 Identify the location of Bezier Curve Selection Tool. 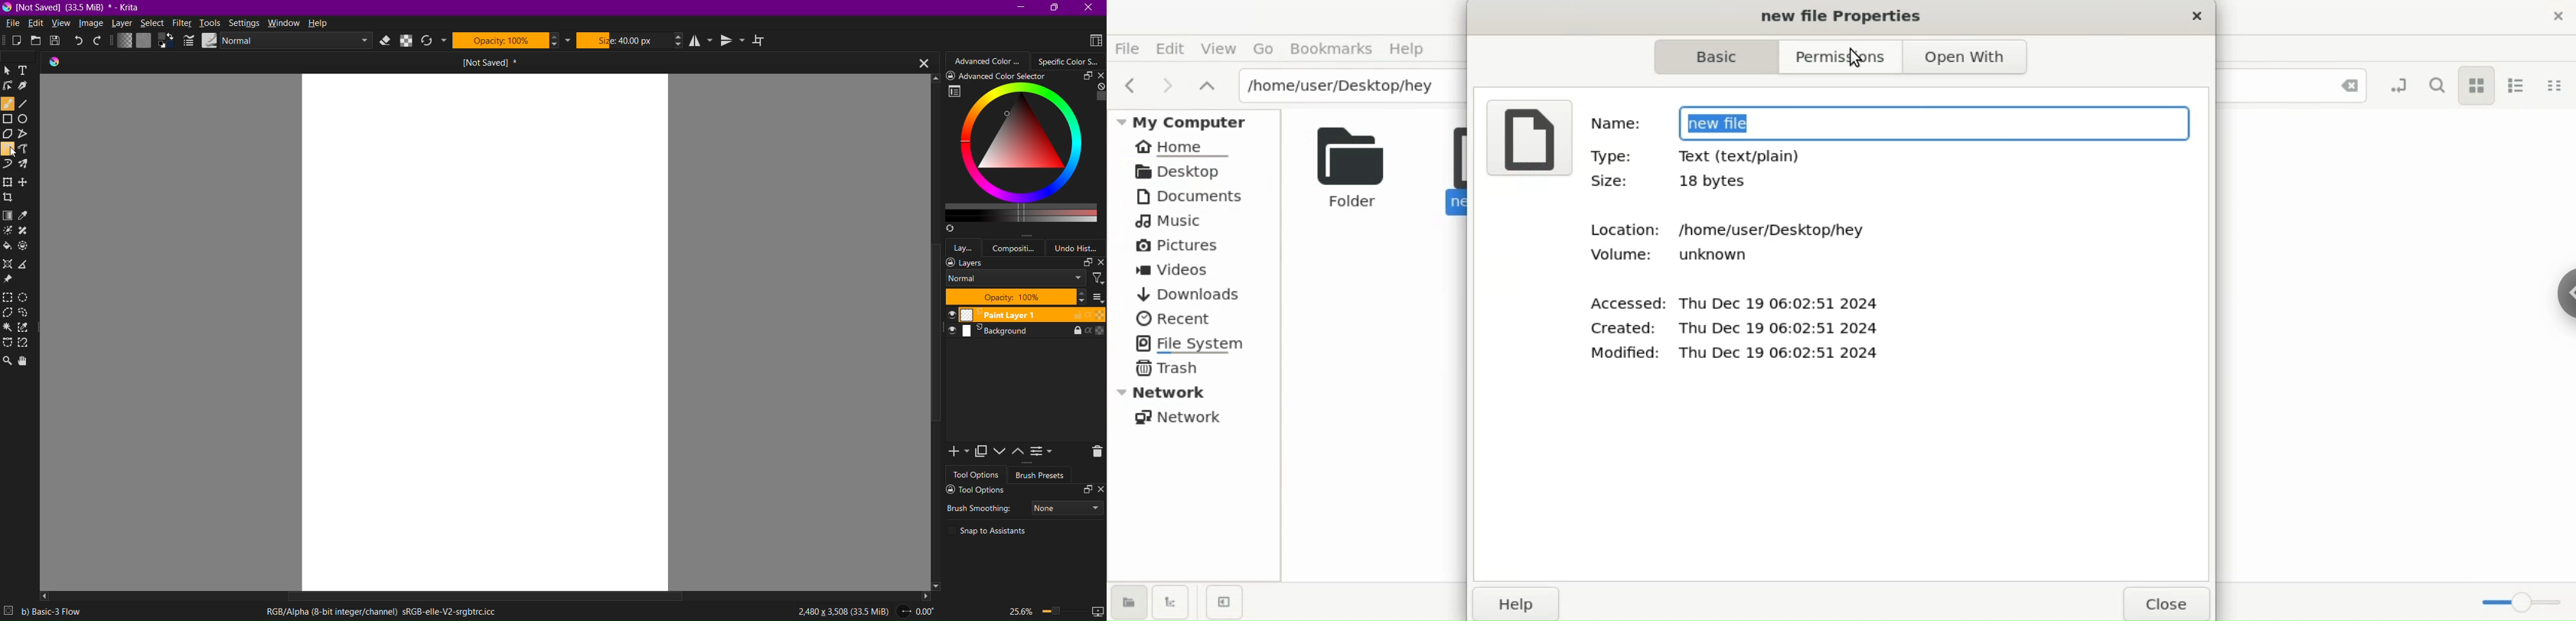
(8, 343).